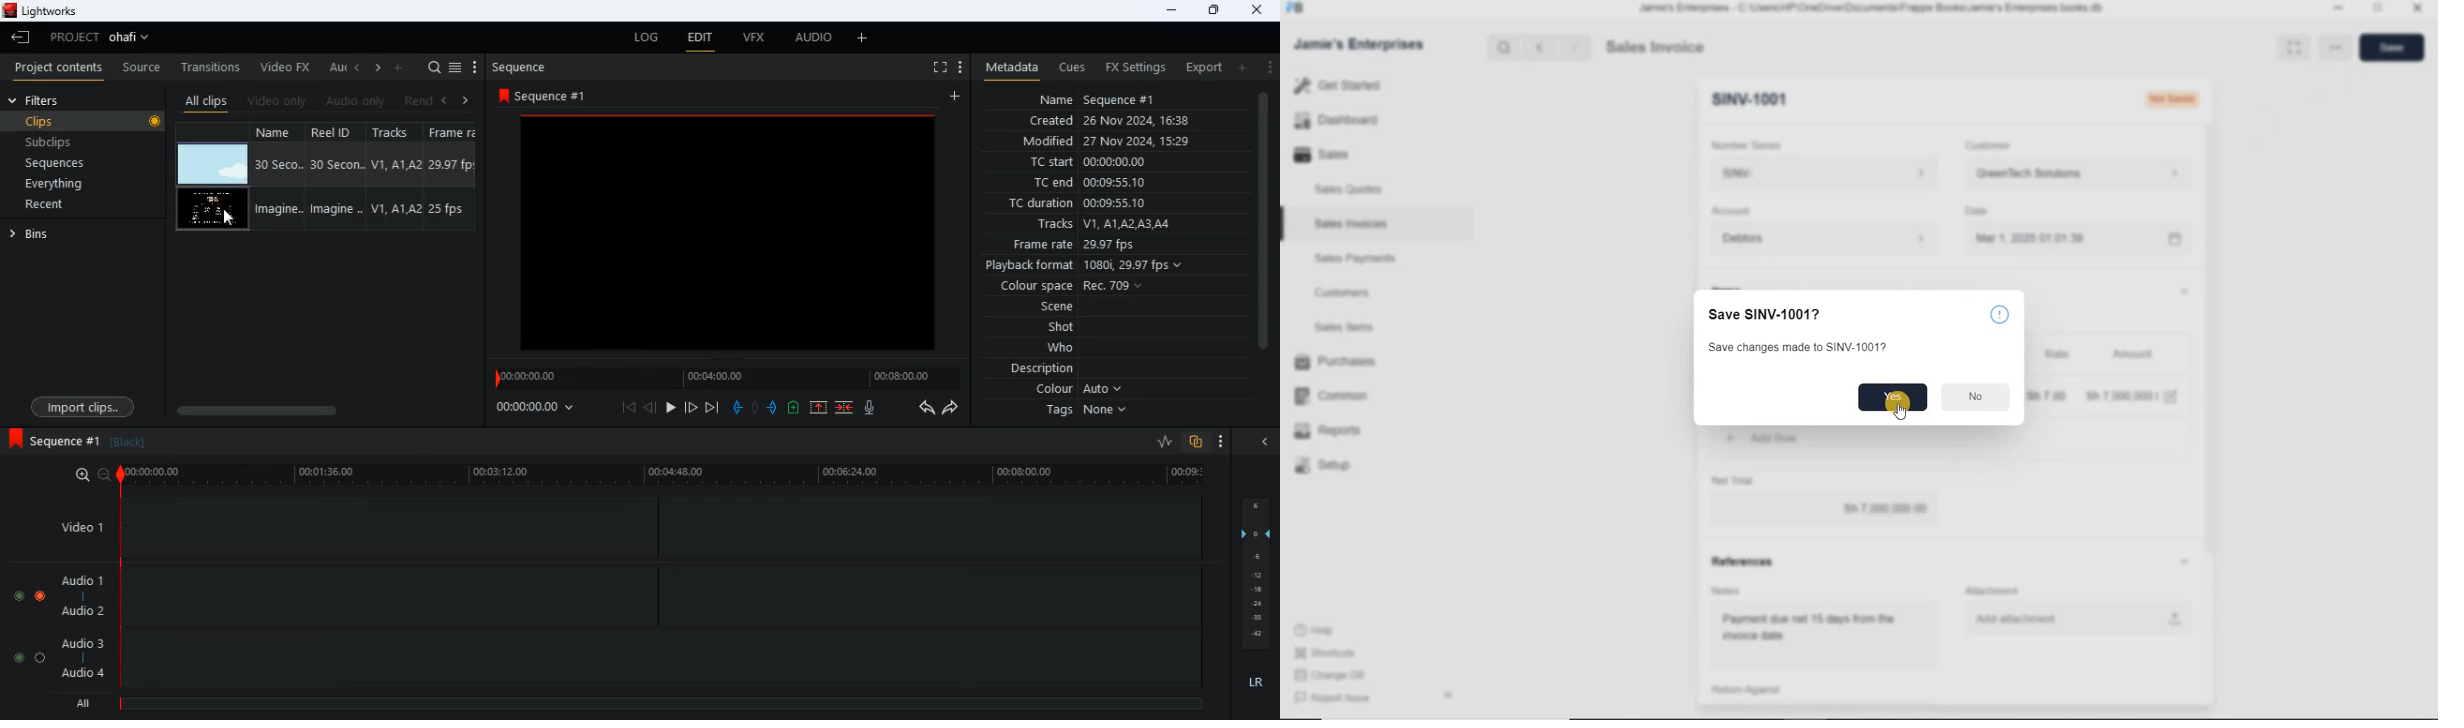 This screenshot has width=2464, height=728. Describe the element at coordinates (729, 231) in the screenshot. I see `screen` at that location.